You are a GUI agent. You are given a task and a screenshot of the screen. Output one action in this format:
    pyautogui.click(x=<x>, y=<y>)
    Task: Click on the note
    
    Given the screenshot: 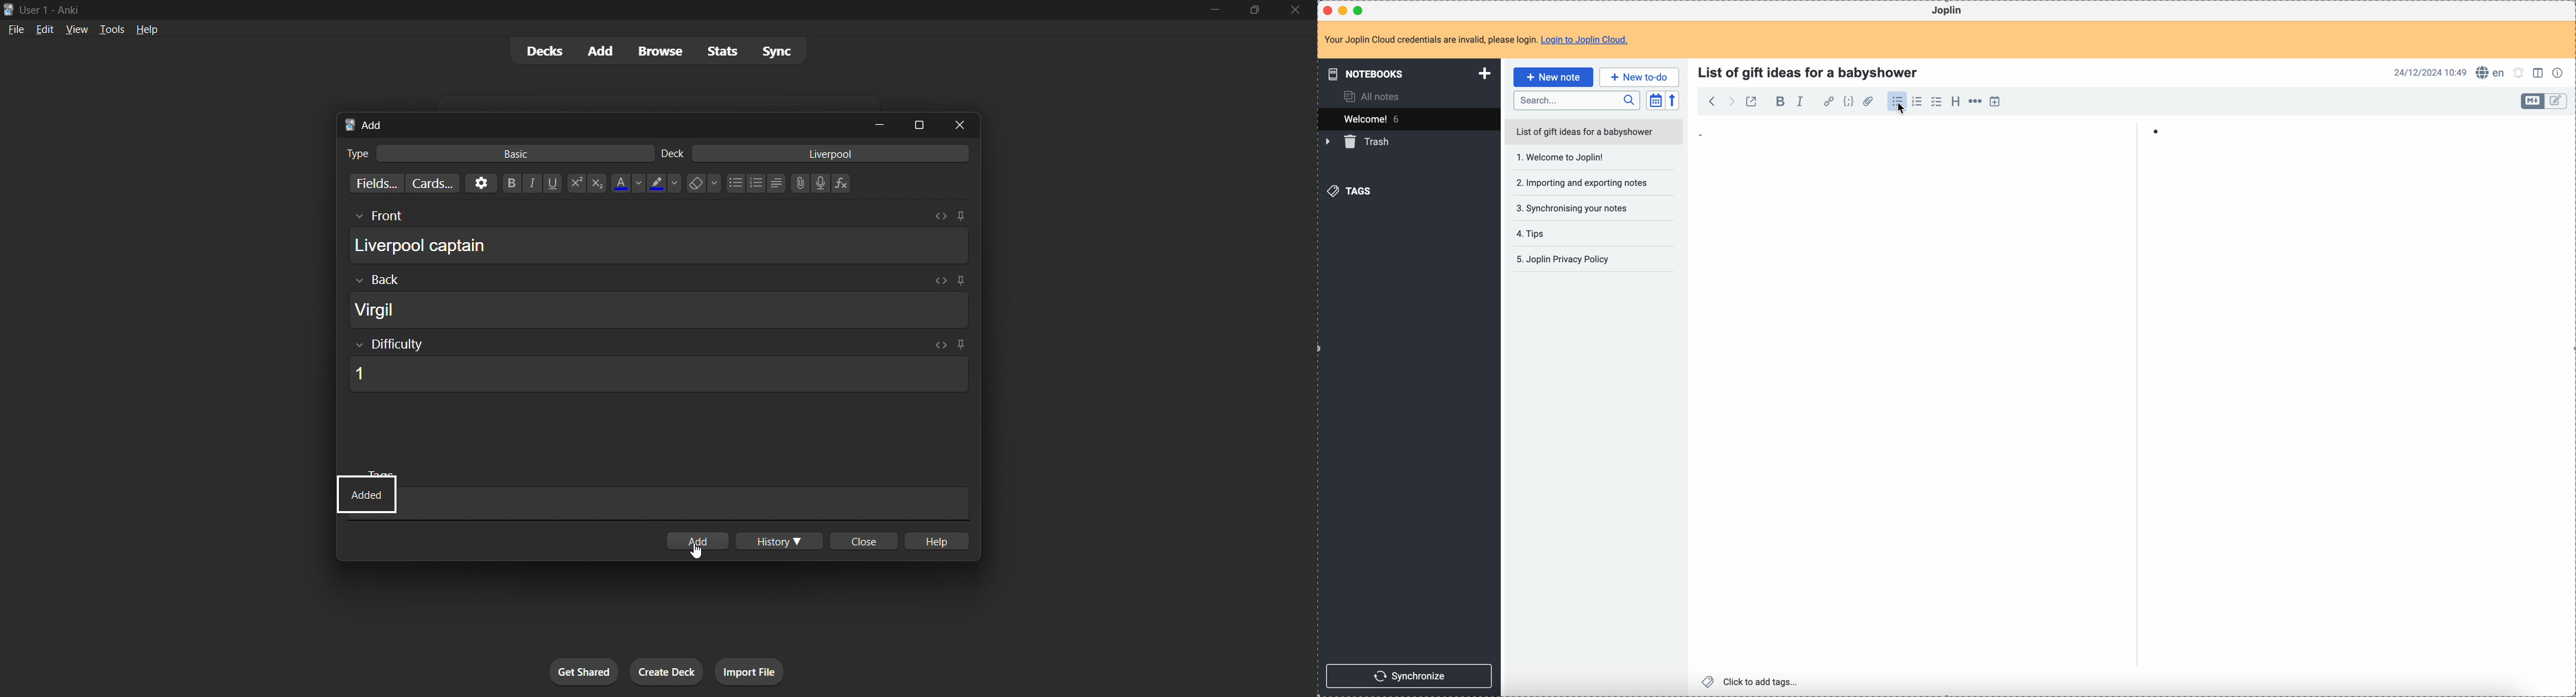 What is the action you would take?
    pyautogui.click(x=1476, y=39)
    